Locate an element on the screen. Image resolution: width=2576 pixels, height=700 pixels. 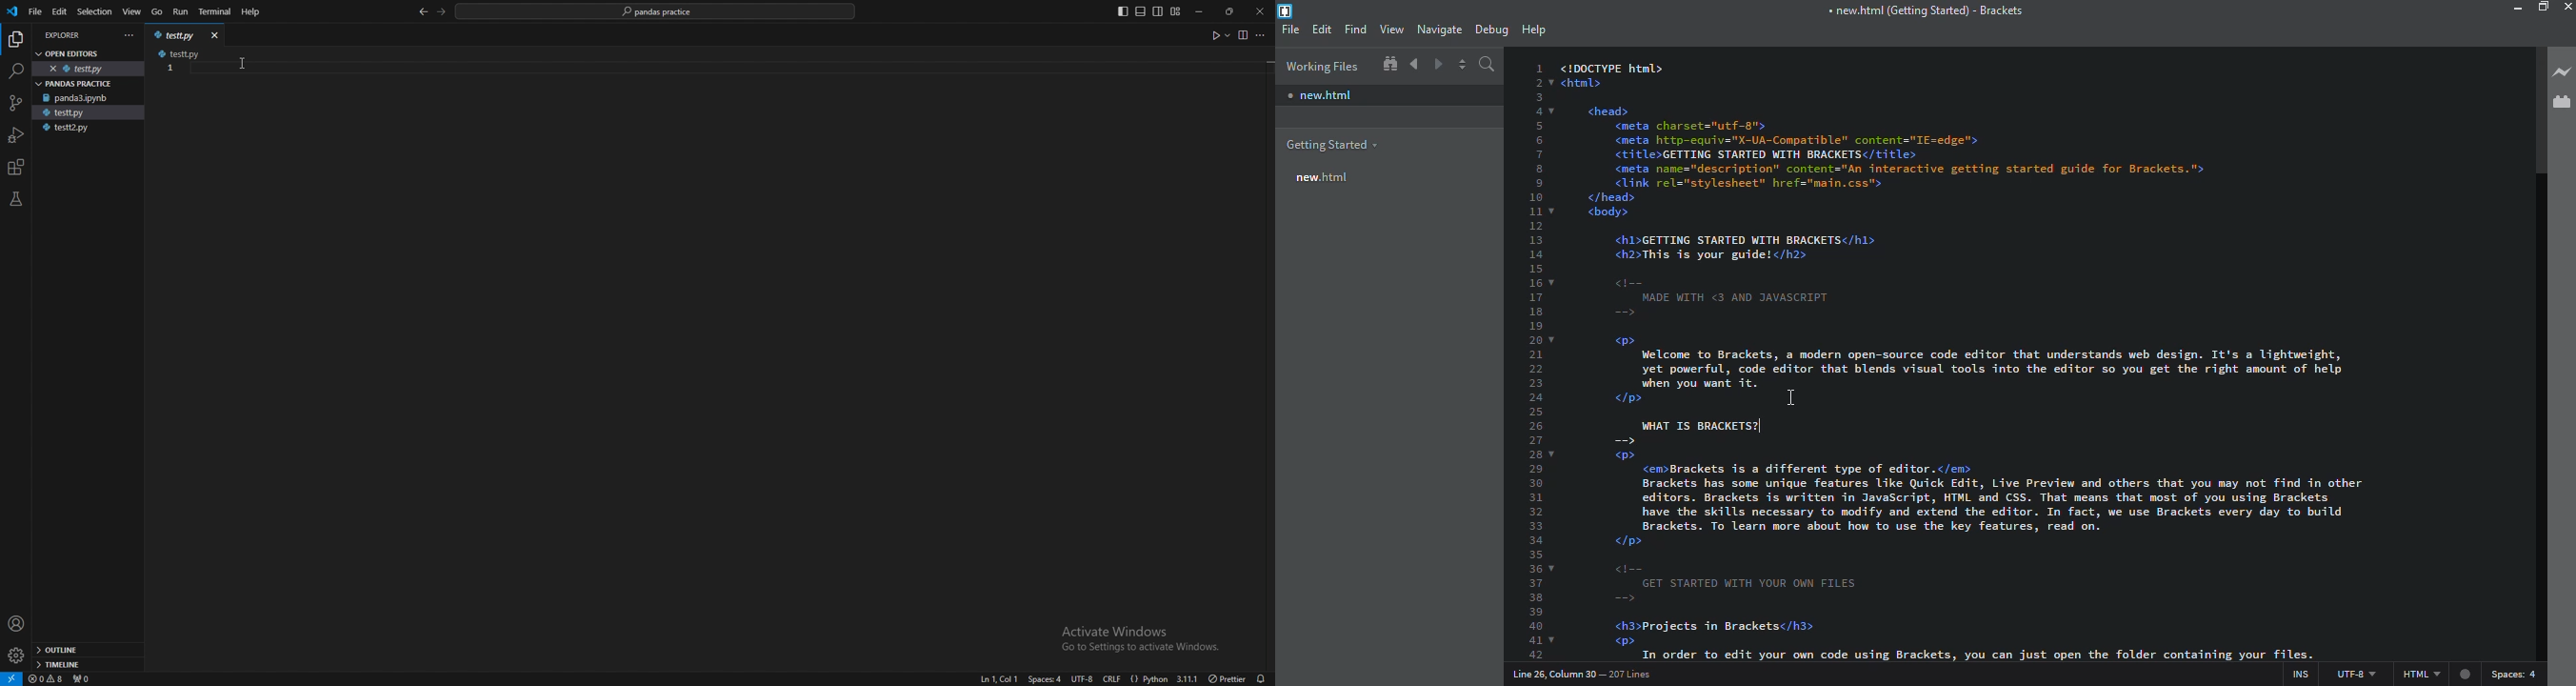
testt.py is located at coordinates (179, 55).